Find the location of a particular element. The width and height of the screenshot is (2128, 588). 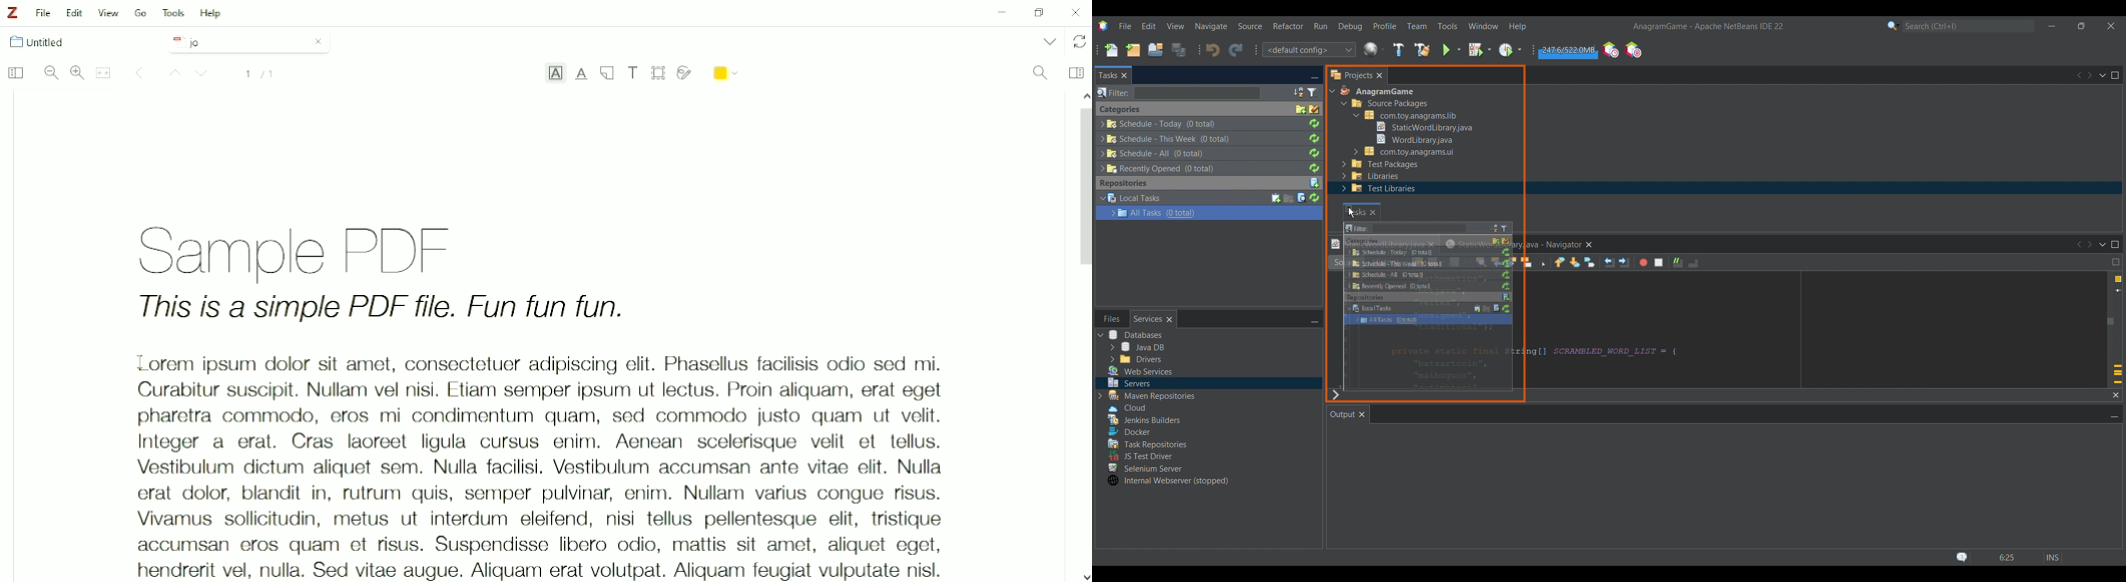

Close is located at coordinates (1362, 414).